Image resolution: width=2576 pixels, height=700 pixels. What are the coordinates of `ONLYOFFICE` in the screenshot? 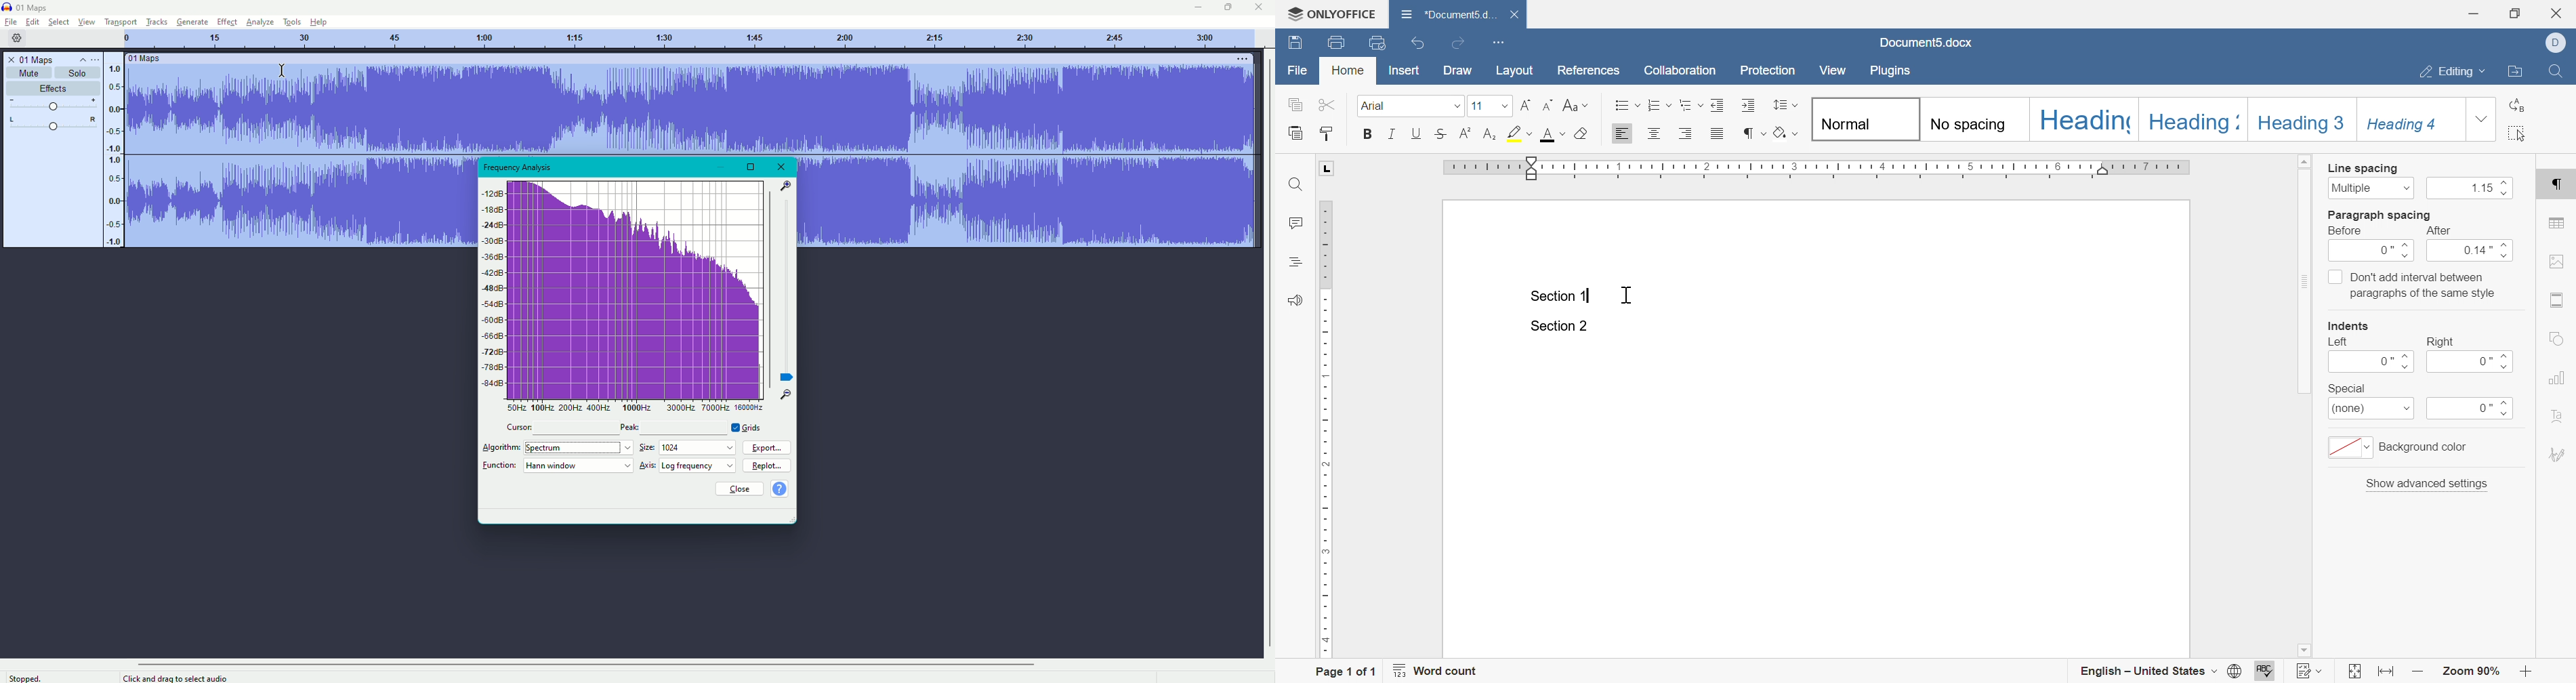 It's located at (1331, 15).